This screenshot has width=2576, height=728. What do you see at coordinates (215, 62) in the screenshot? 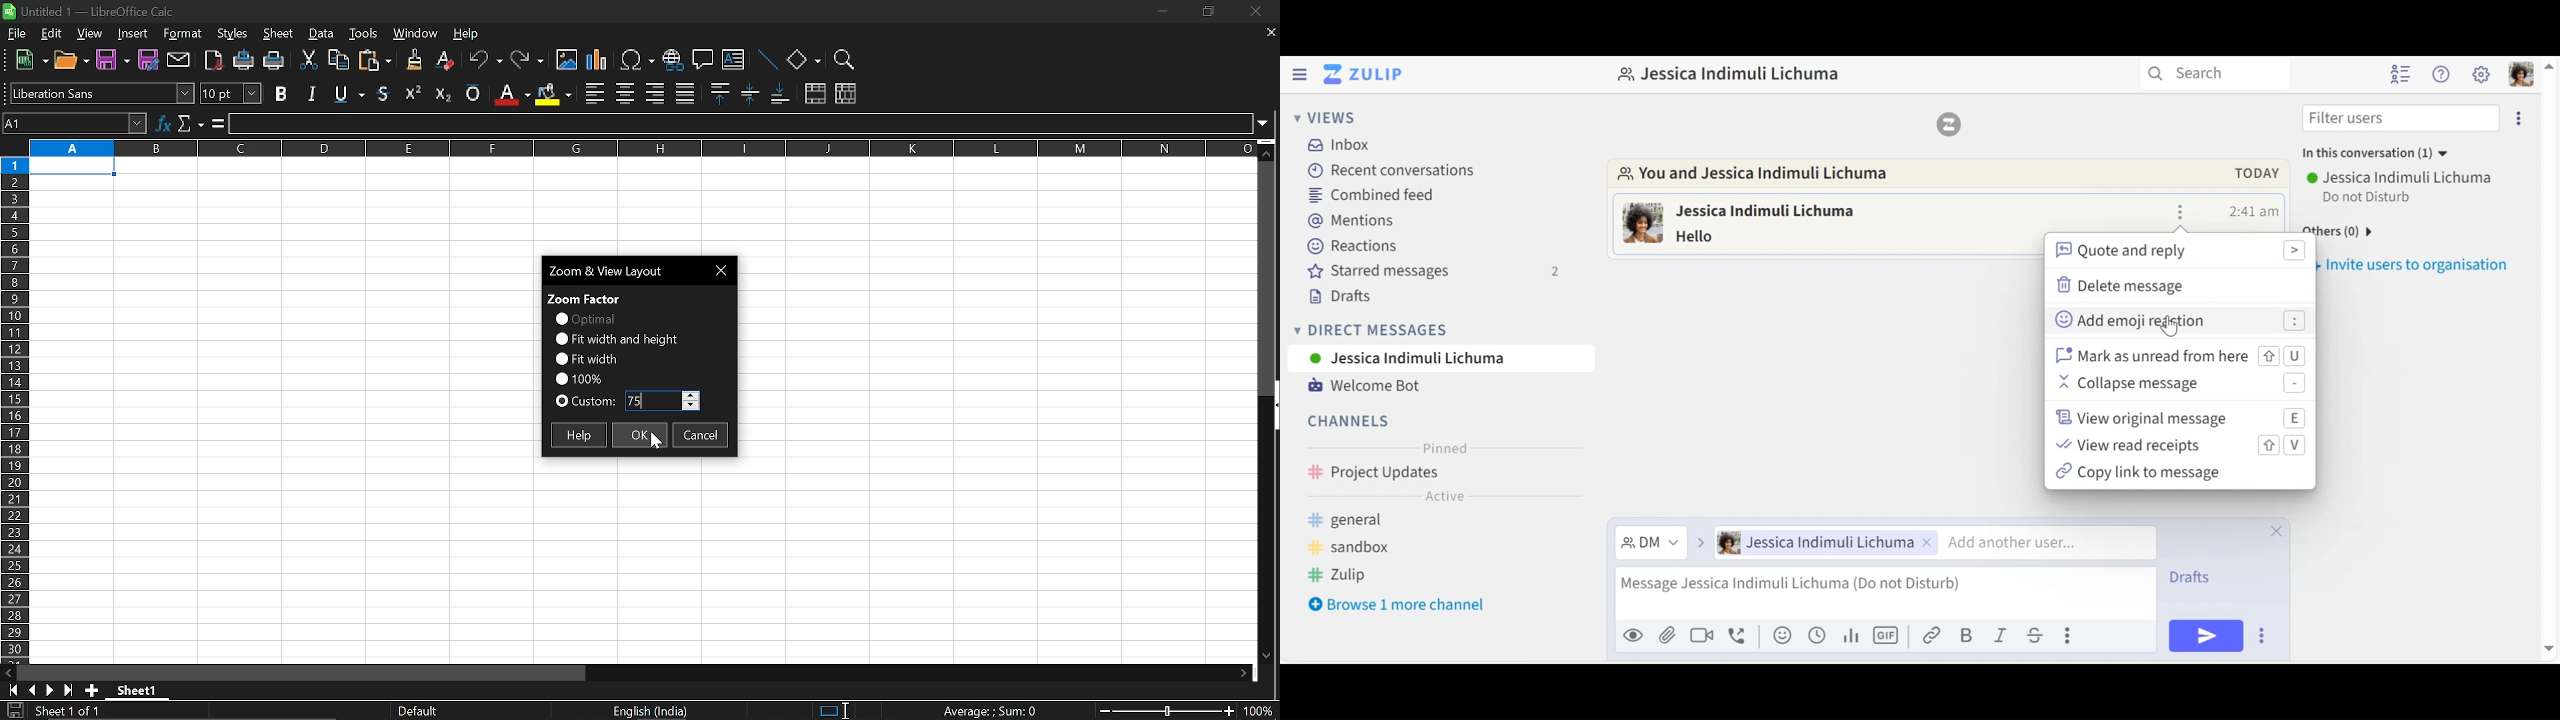
I see `export as pdf` at bounding box center [215, 62].